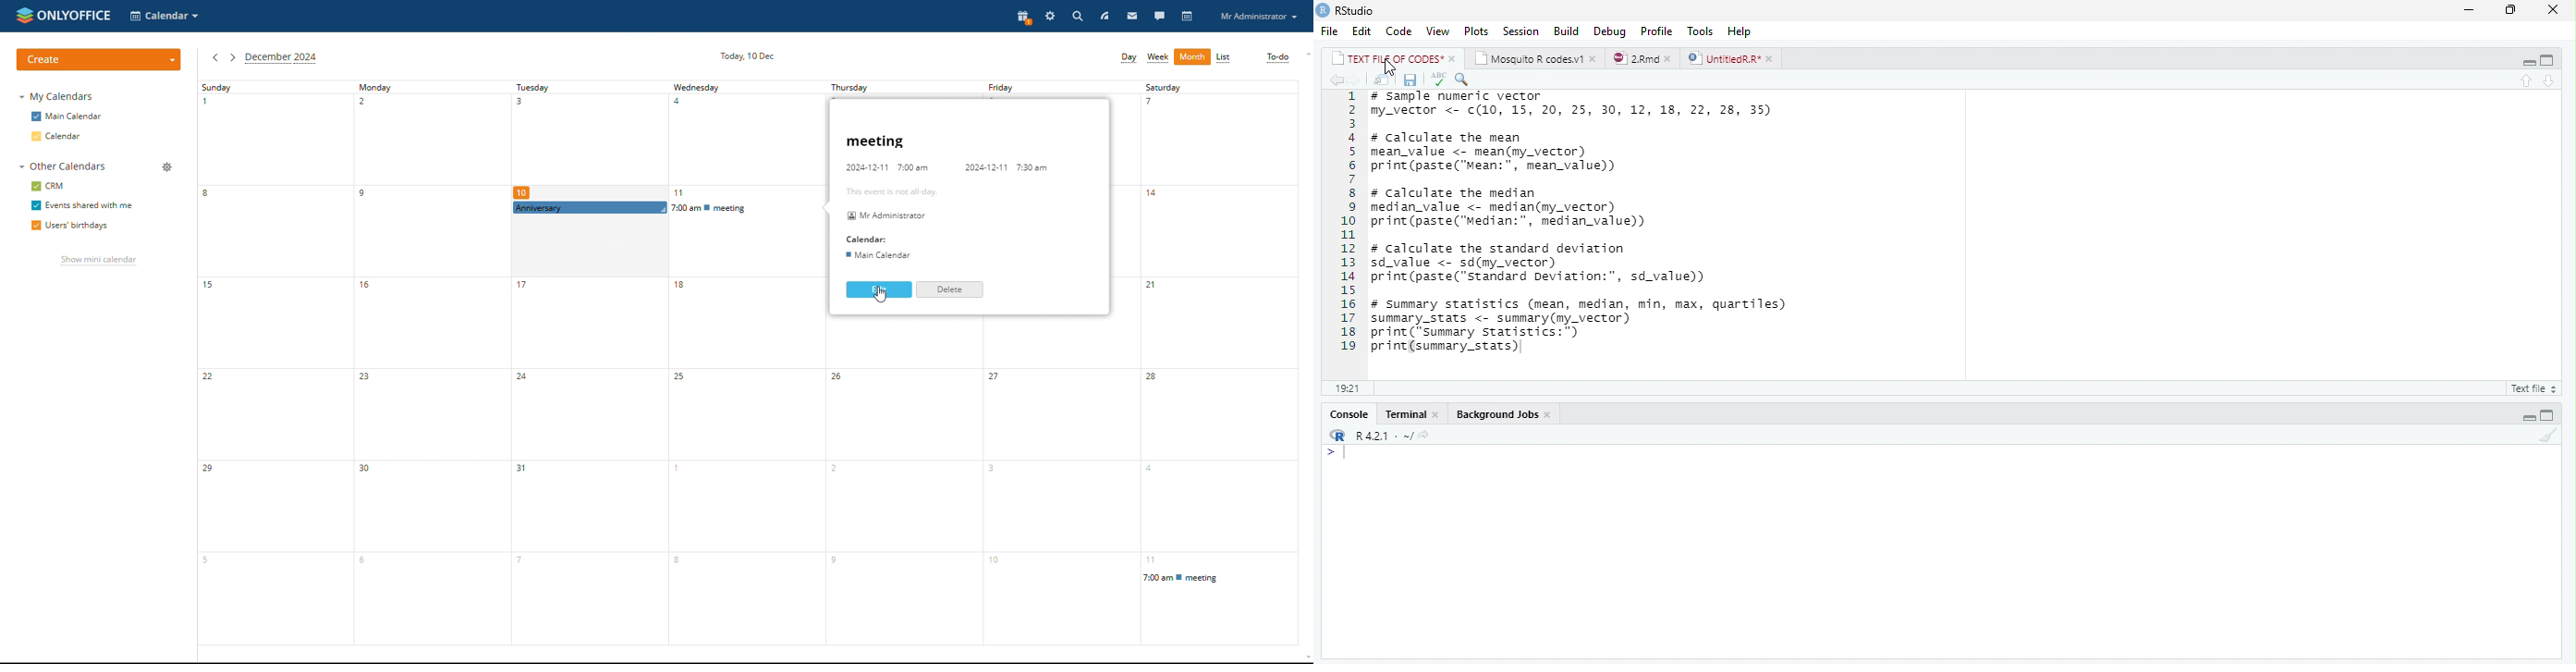 This screenshot has width=2576, height=672. What do you see at coordinates (64, 15) in the screenshot?
I see `logo` at bounding box center [64, 15].